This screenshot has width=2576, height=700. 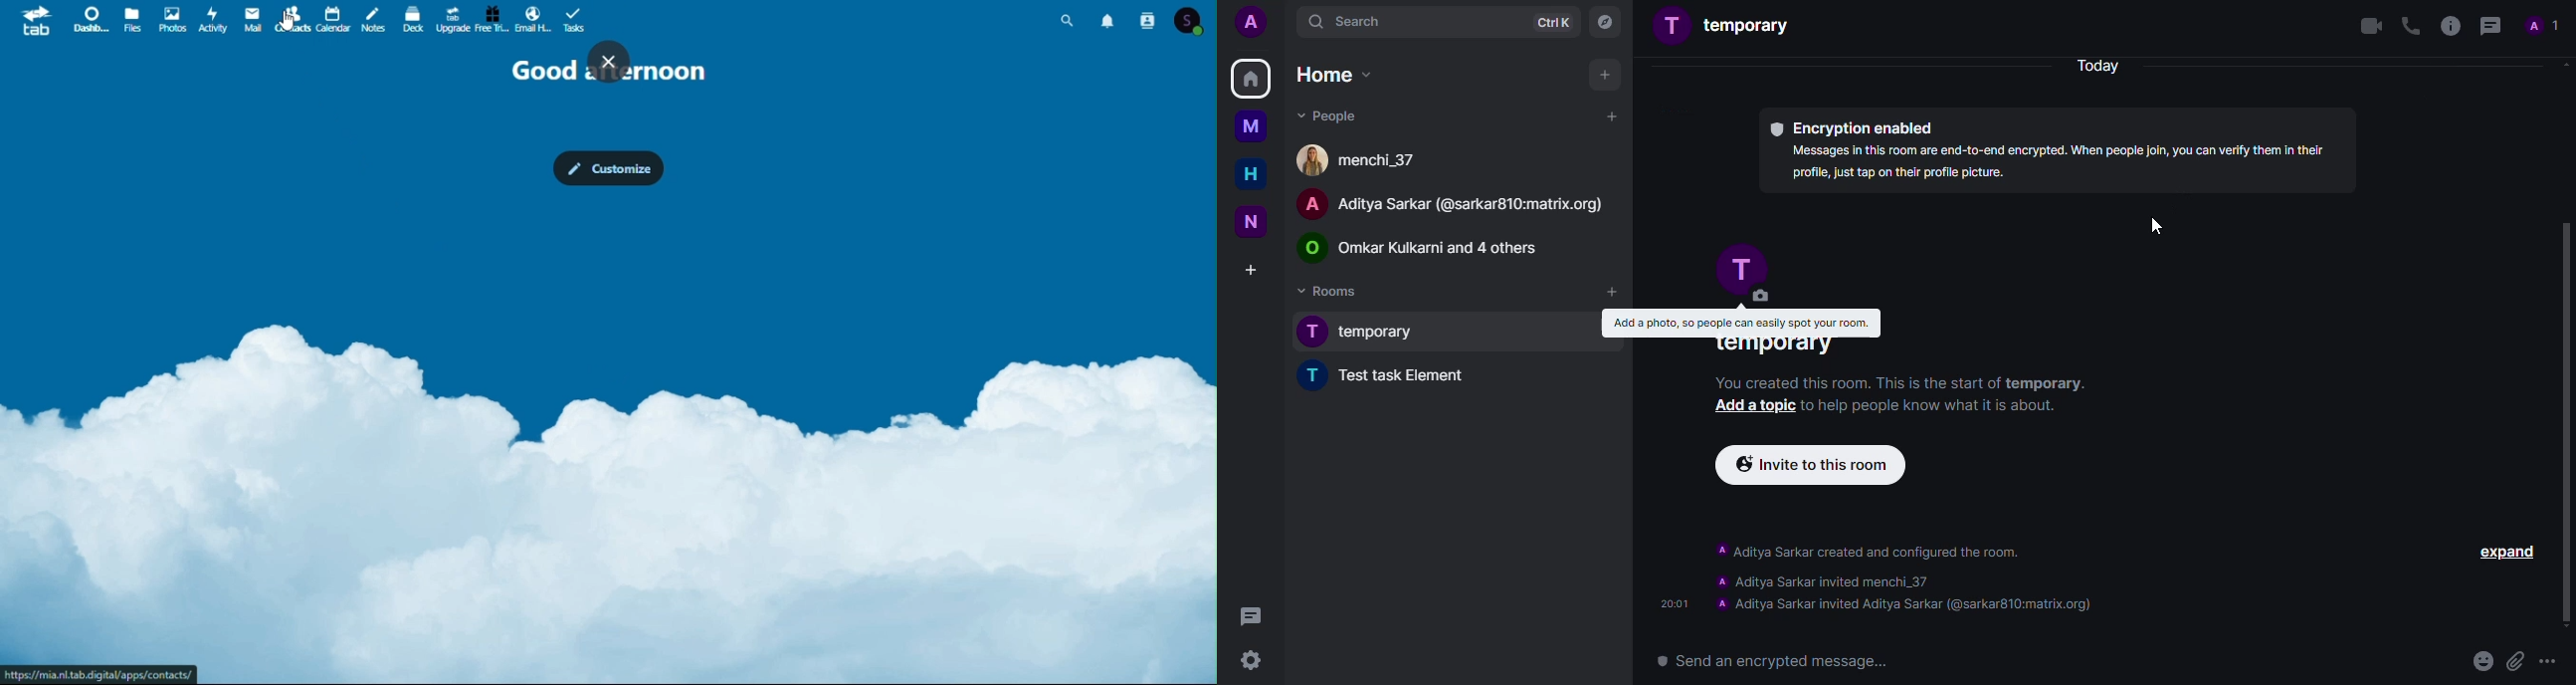 What do you see at coordinates (1448, 207) in the screenshot?
I see `A Aditya Sarkar (@sarkar810:matrix.org)` at bounding box center [1448, 207].